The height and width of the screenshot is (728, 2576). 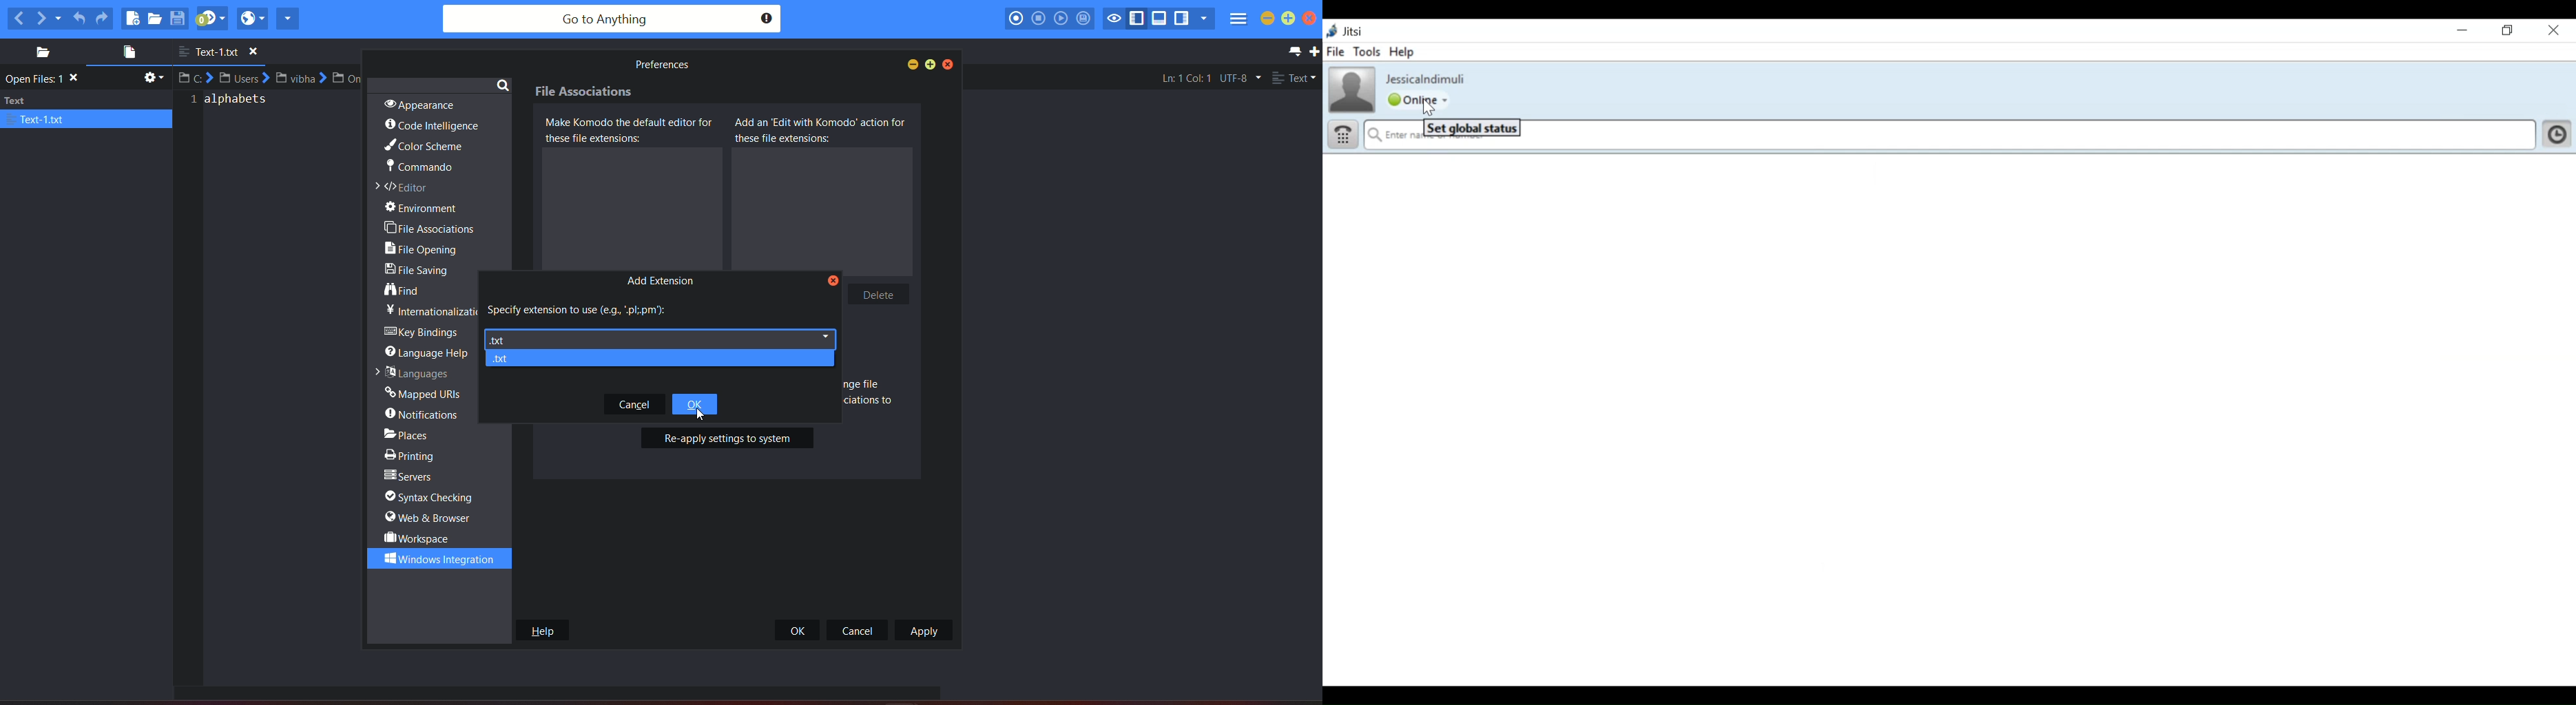 I want to click on stop recording, so click(x=1037, y=18).